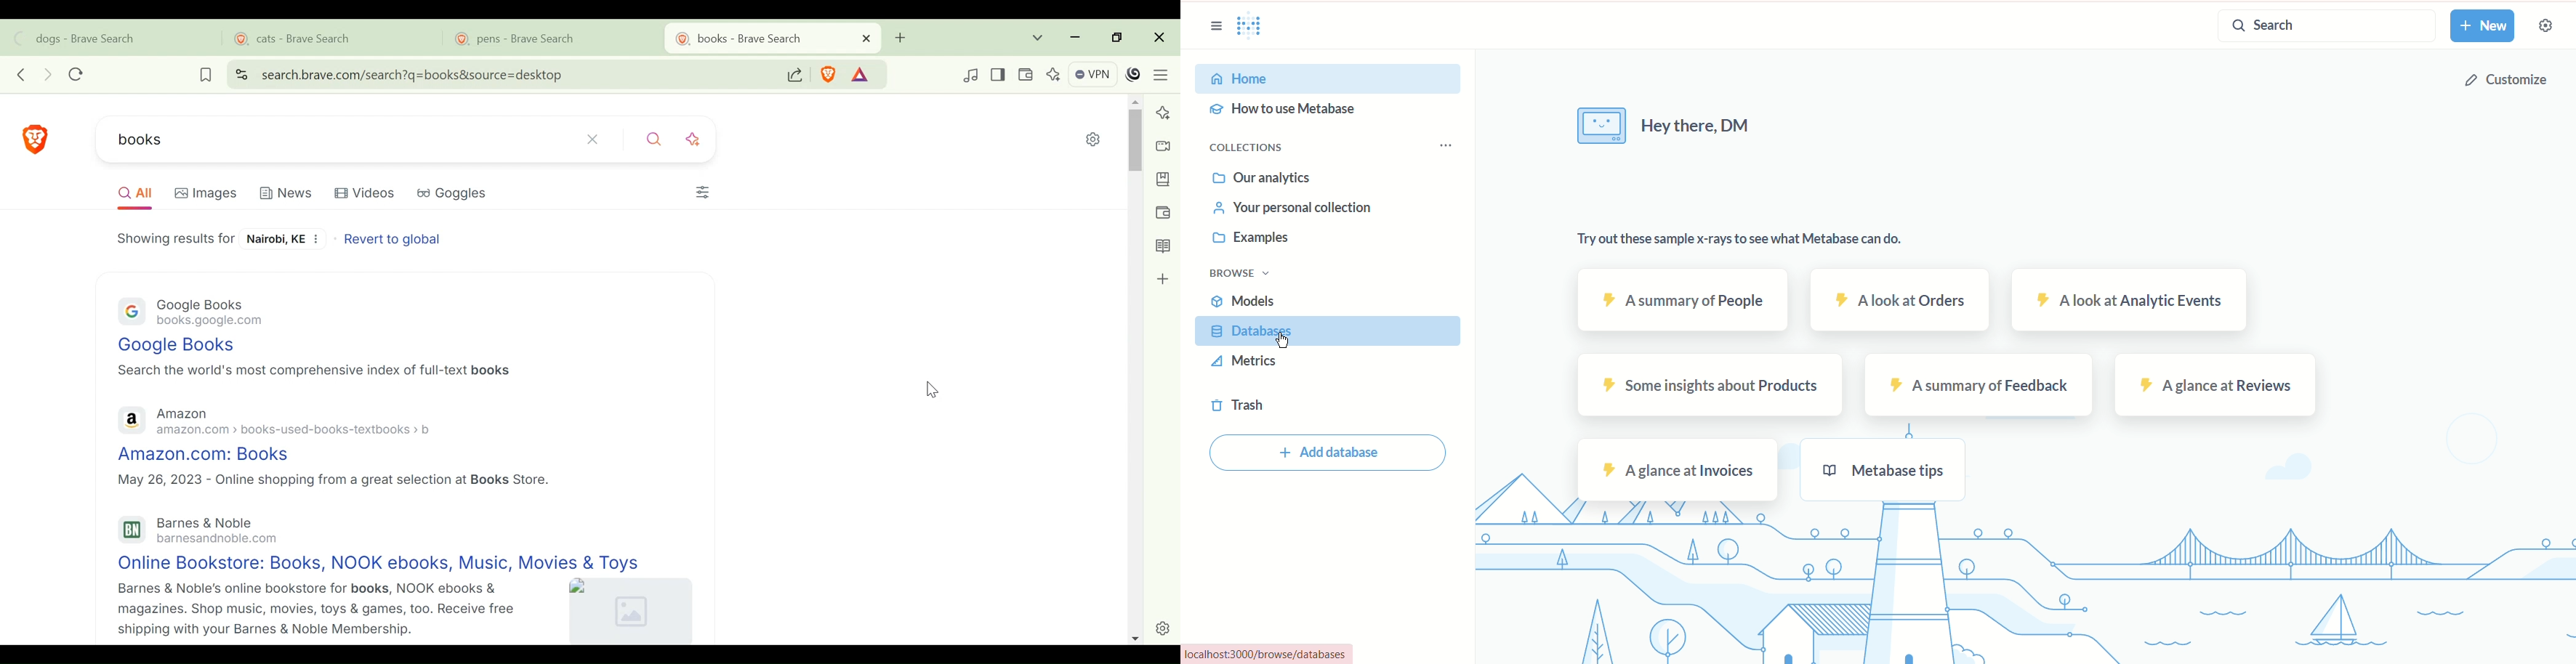  I want to click on GOOGLE LOGO, so click(126, 309).